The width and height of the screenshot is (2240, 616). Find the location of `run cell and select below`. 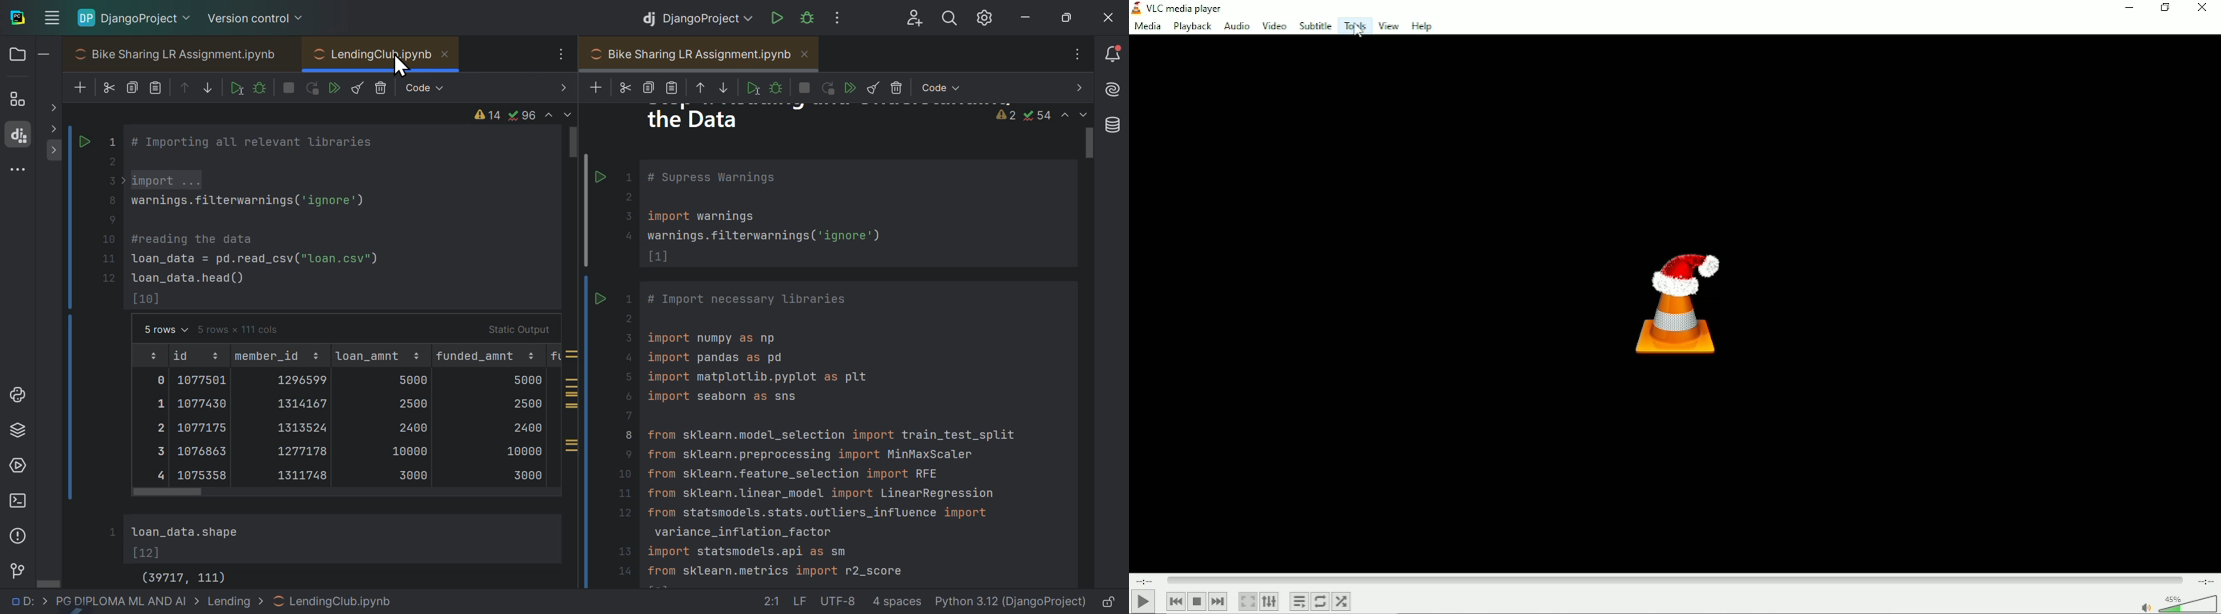

run cell and select below is located at coordinates (236, 87).